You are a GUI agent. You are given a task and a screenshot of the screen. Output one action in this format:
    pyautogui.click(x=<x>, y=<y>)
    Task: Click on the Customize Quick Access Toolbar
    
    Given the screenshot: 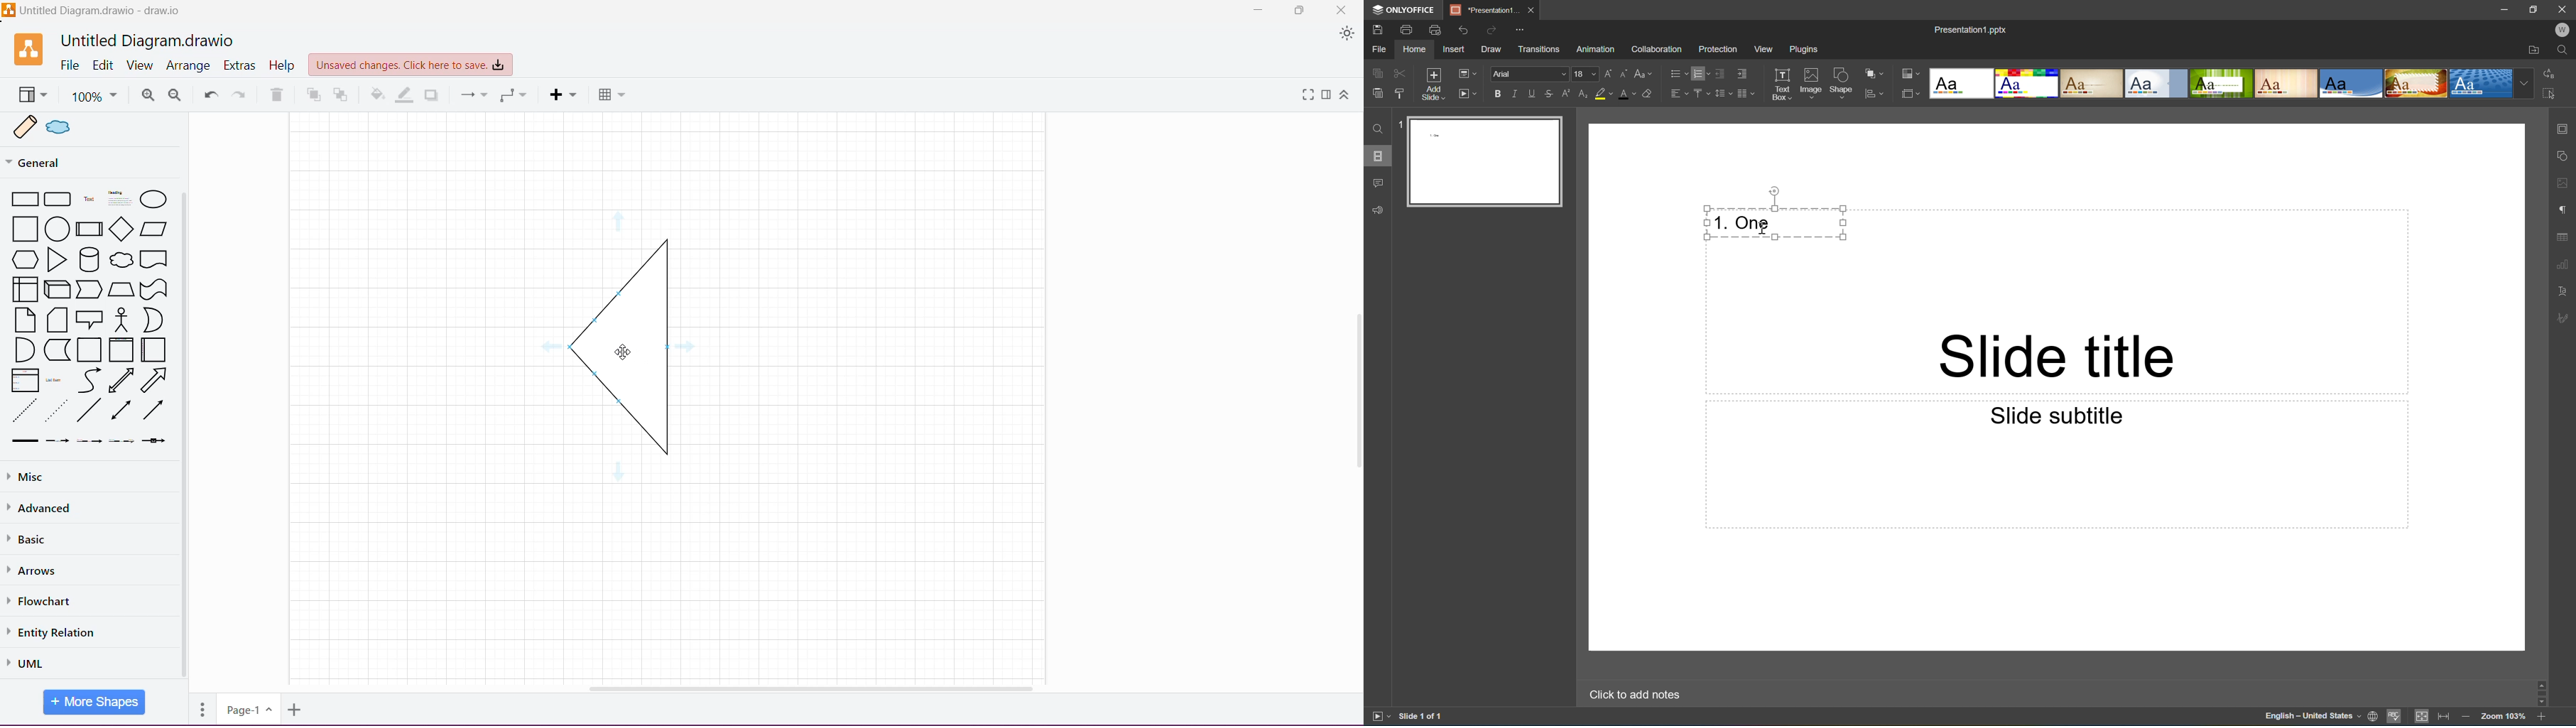 What is the action you would take?
    pyautogui.click(x=1520, y=30)
    